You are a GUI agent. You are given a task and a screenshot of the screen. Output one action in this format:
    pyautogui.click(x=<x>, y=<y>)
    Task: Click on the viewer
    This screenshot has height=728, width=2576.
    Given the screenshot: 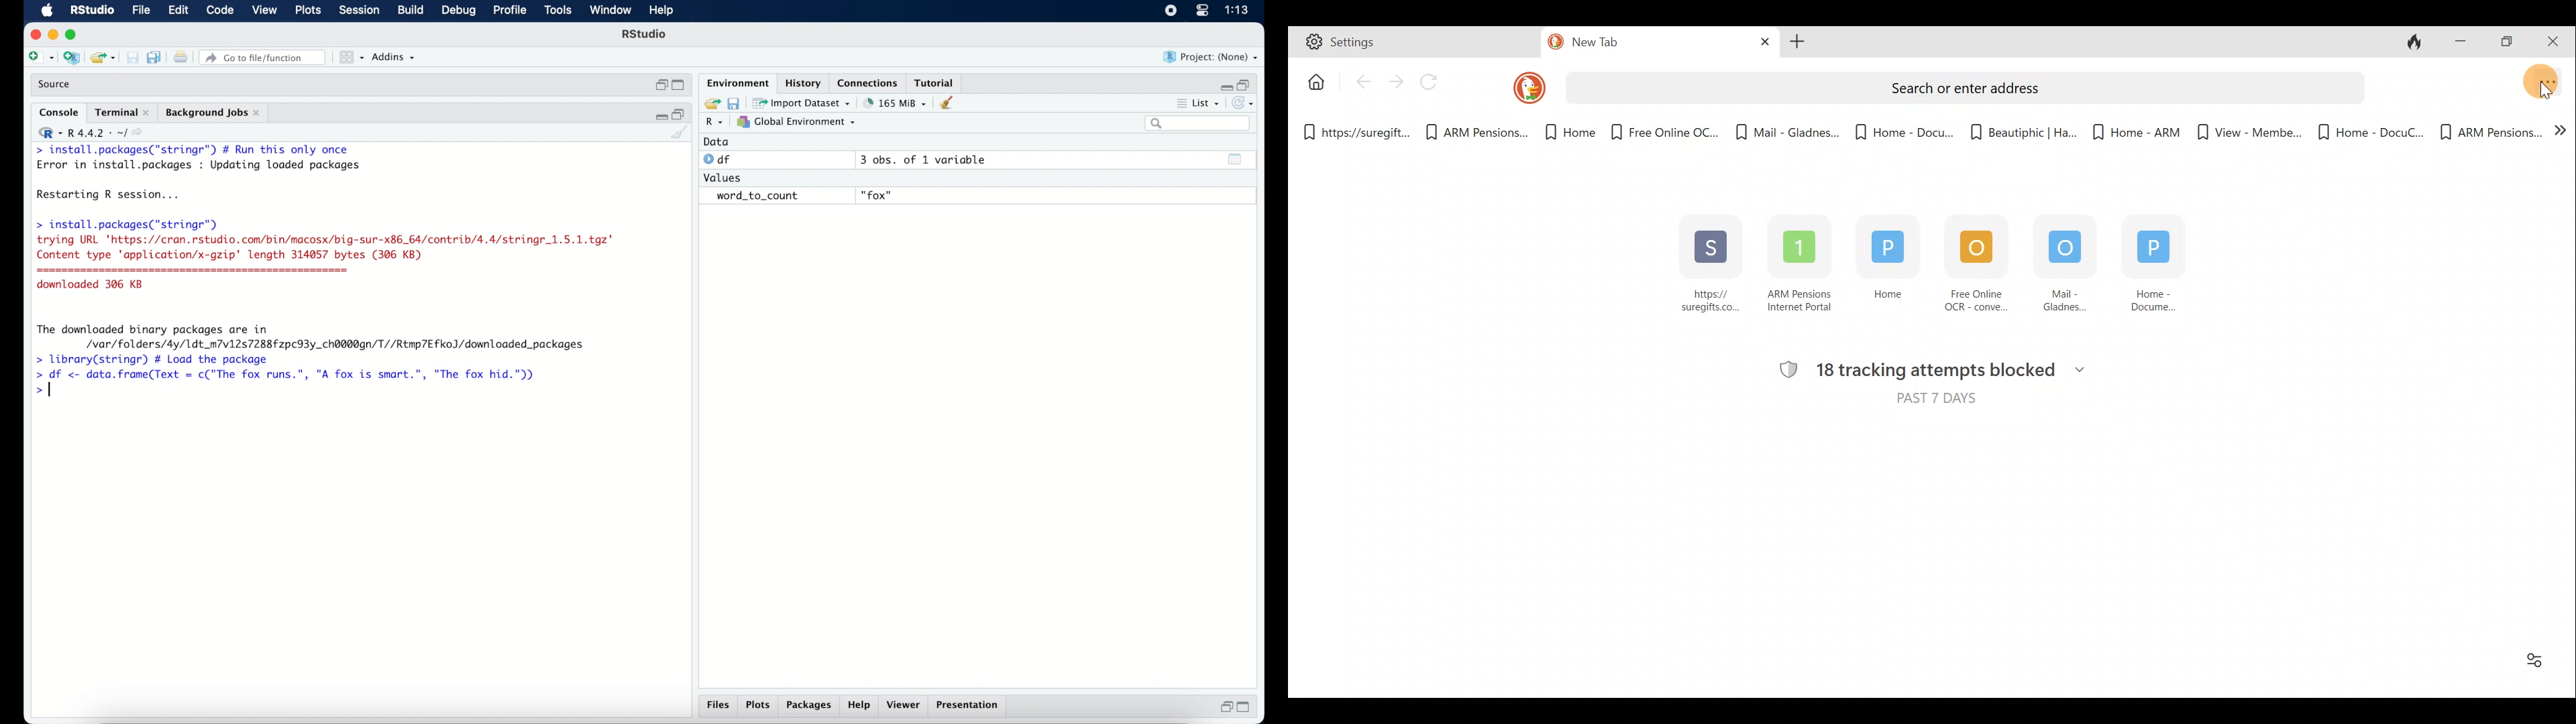 What is the action you would take?
    pyautogui.click(x=904, y=705)
    